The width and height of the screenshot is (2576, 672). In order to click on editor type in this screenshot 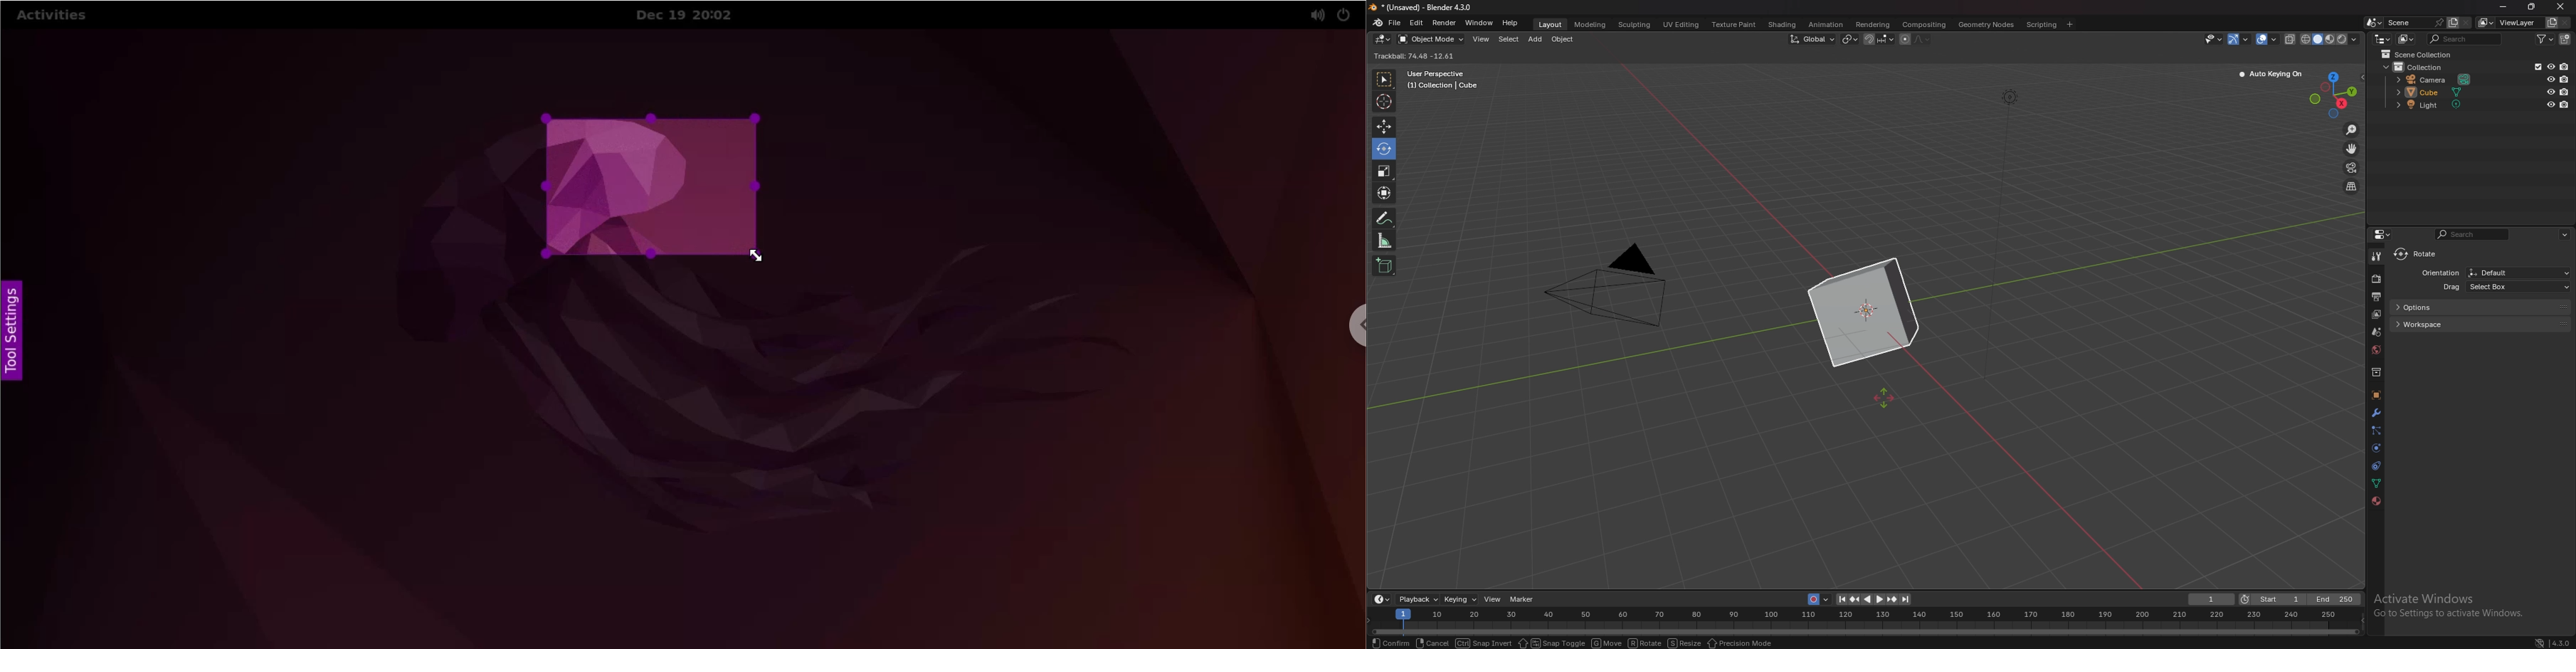, I will do `click(1382, 599)`.